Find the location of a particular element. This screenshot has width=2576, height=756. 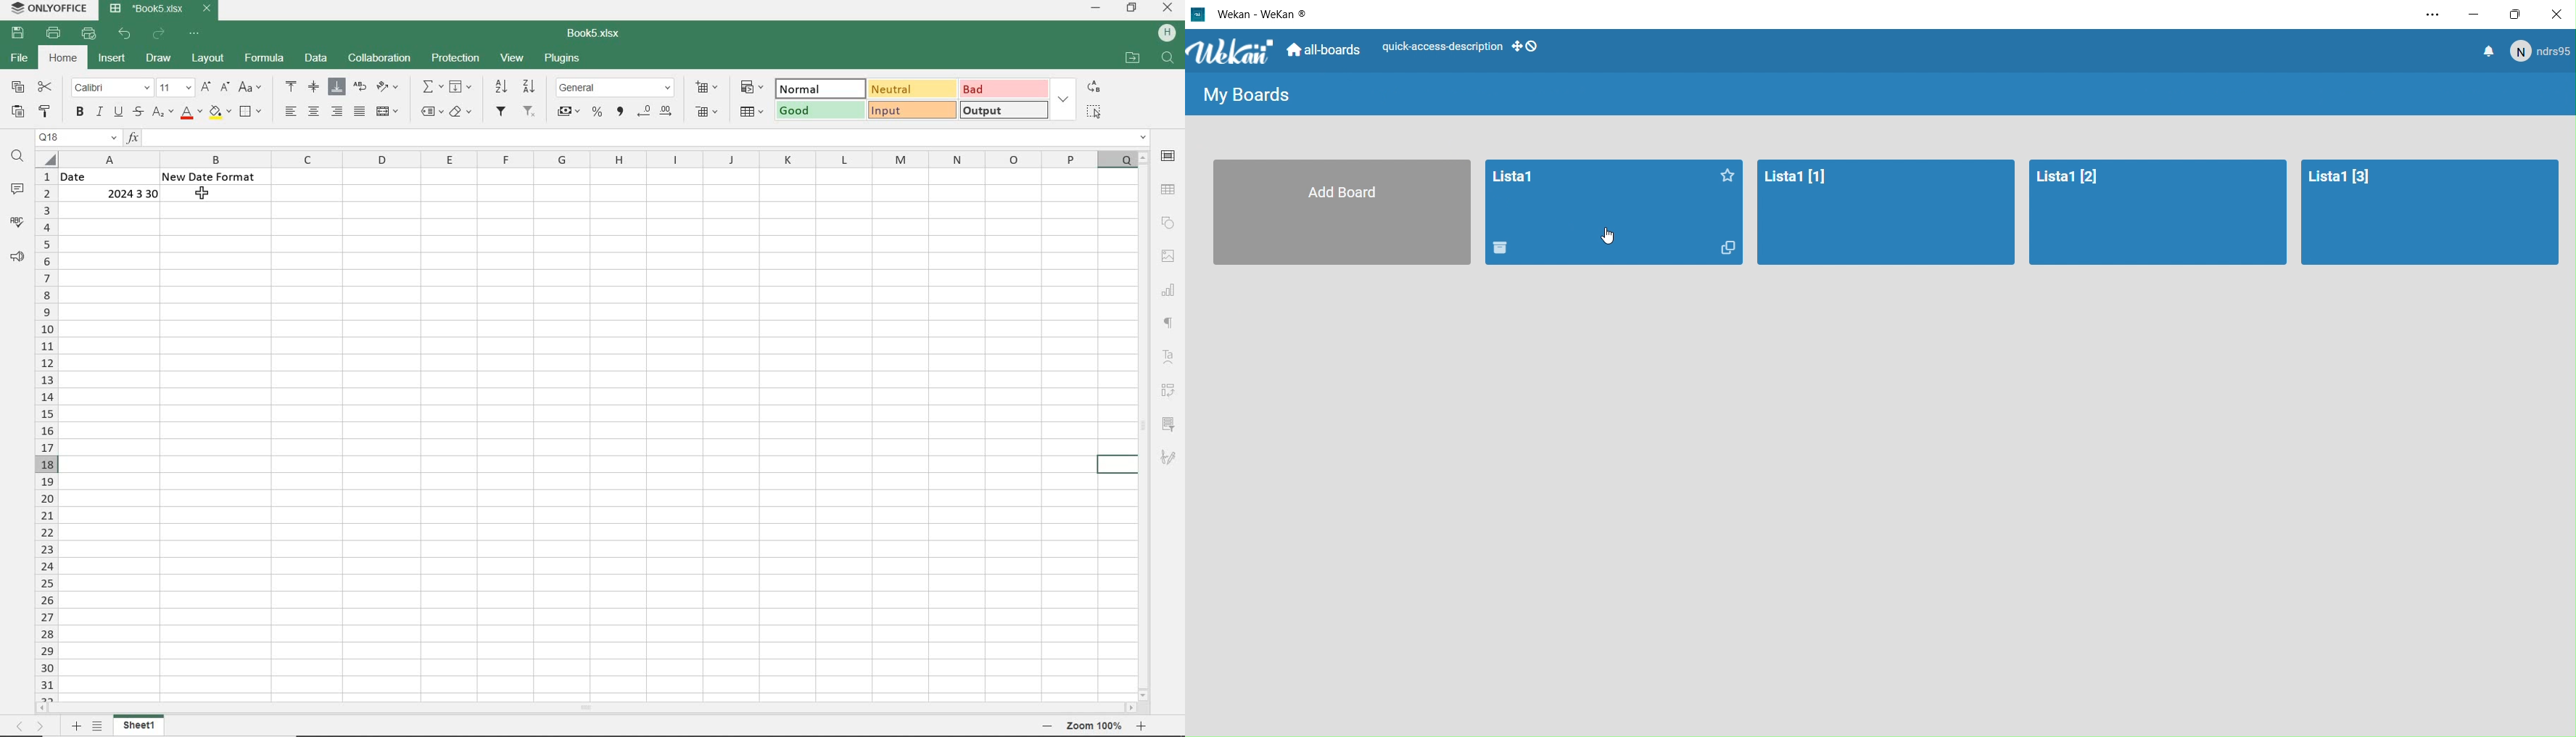

CHANGE DECIMAL is located at coordinates (658, 111).